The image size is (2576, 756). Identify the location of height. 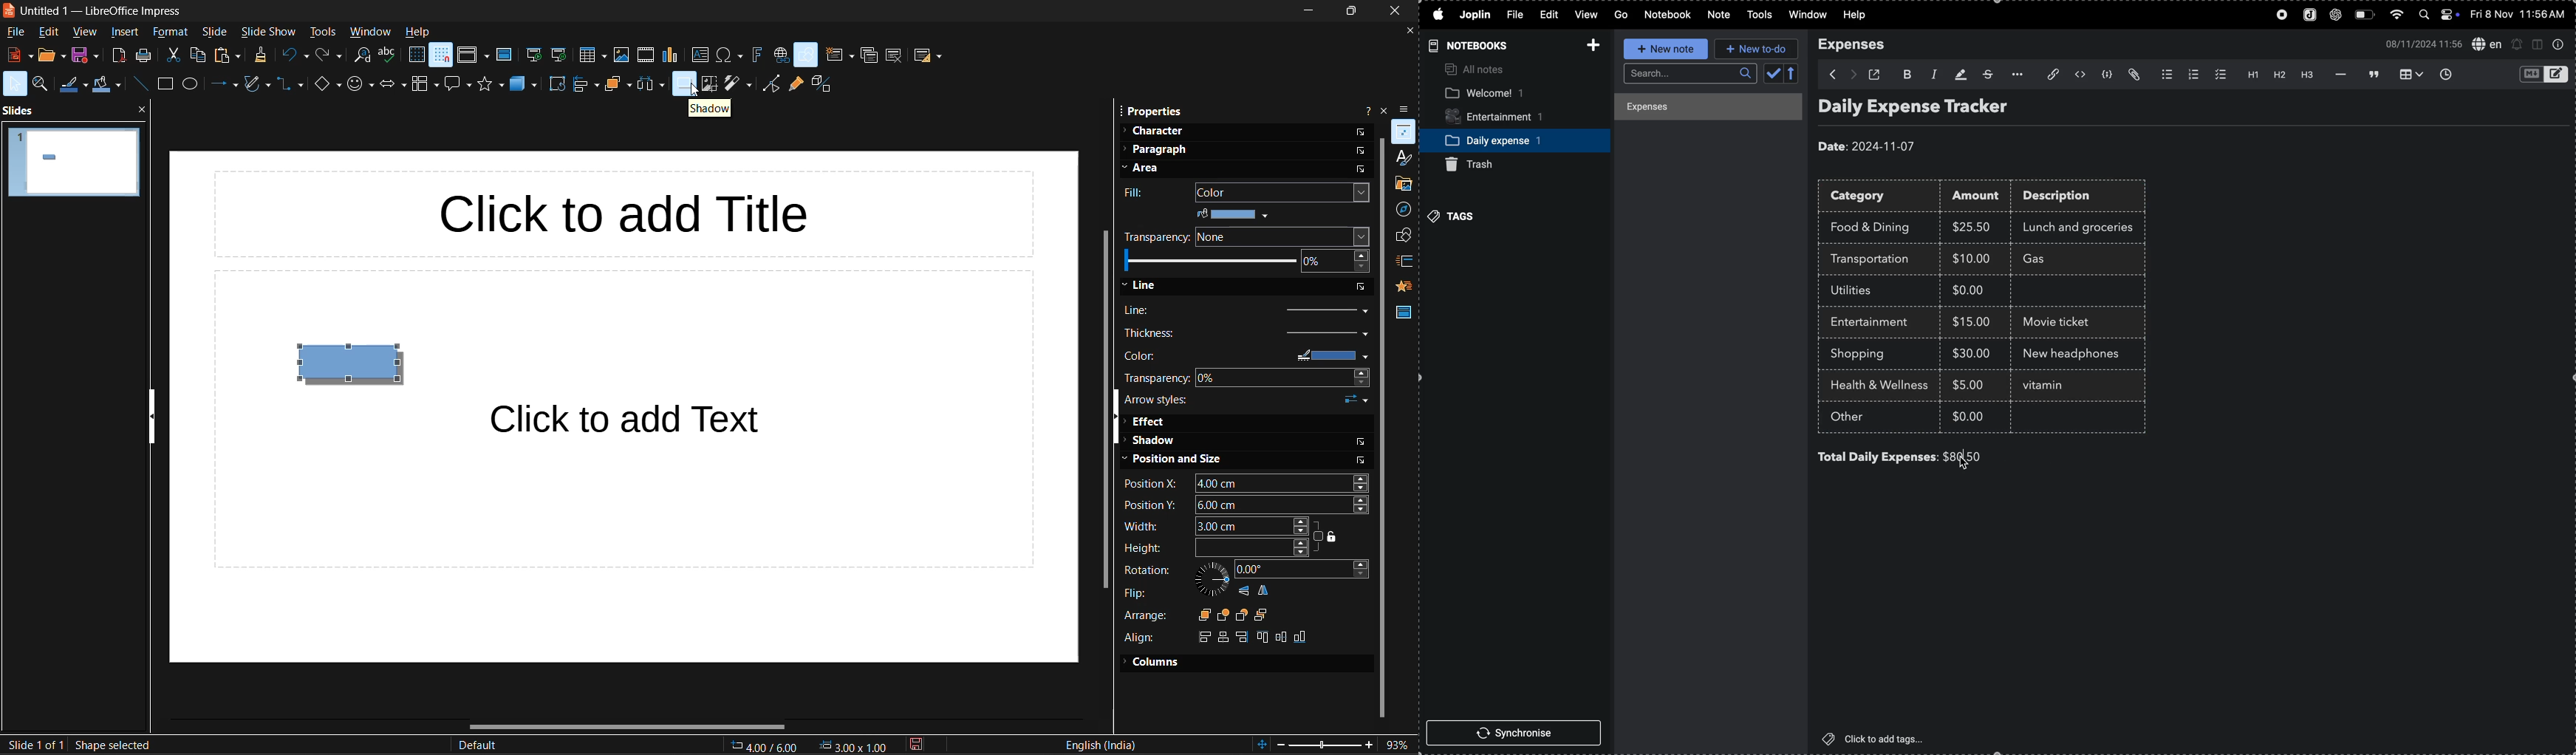
(1217, 547).